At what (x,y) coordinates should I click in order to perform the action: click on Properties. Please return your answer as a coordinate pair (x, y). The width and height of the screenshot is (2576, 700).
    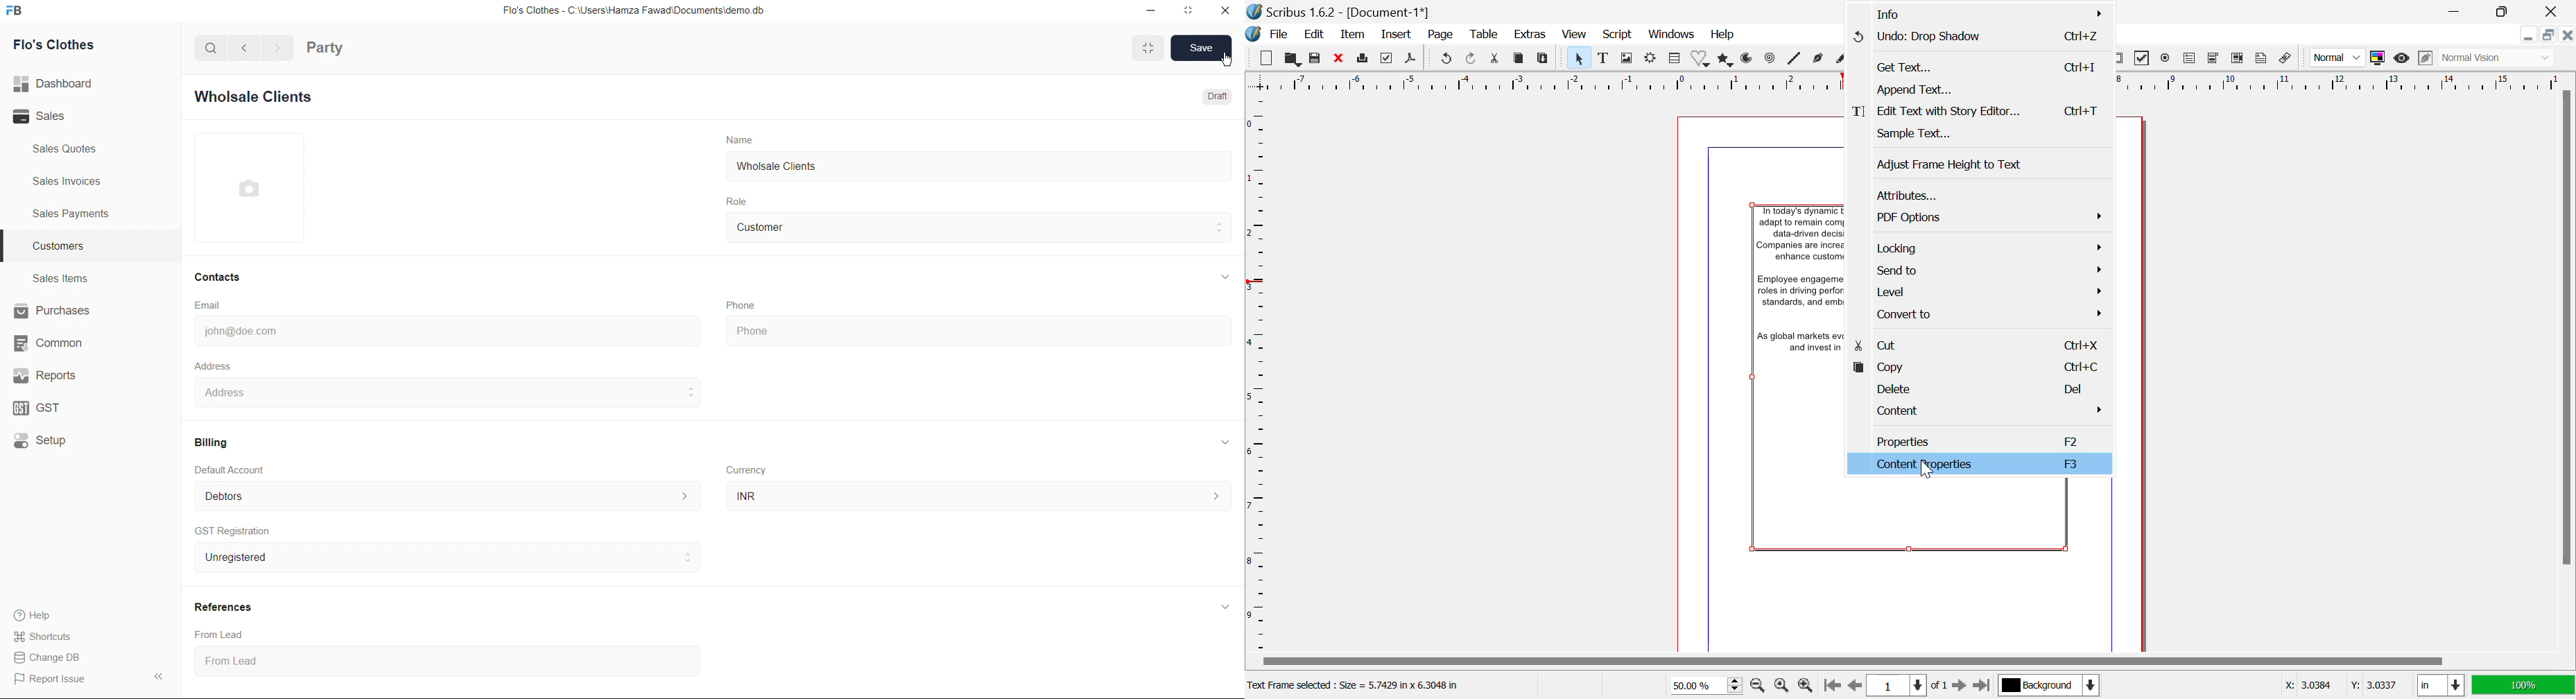
    Looking at the image, I should click on (1984, 440).